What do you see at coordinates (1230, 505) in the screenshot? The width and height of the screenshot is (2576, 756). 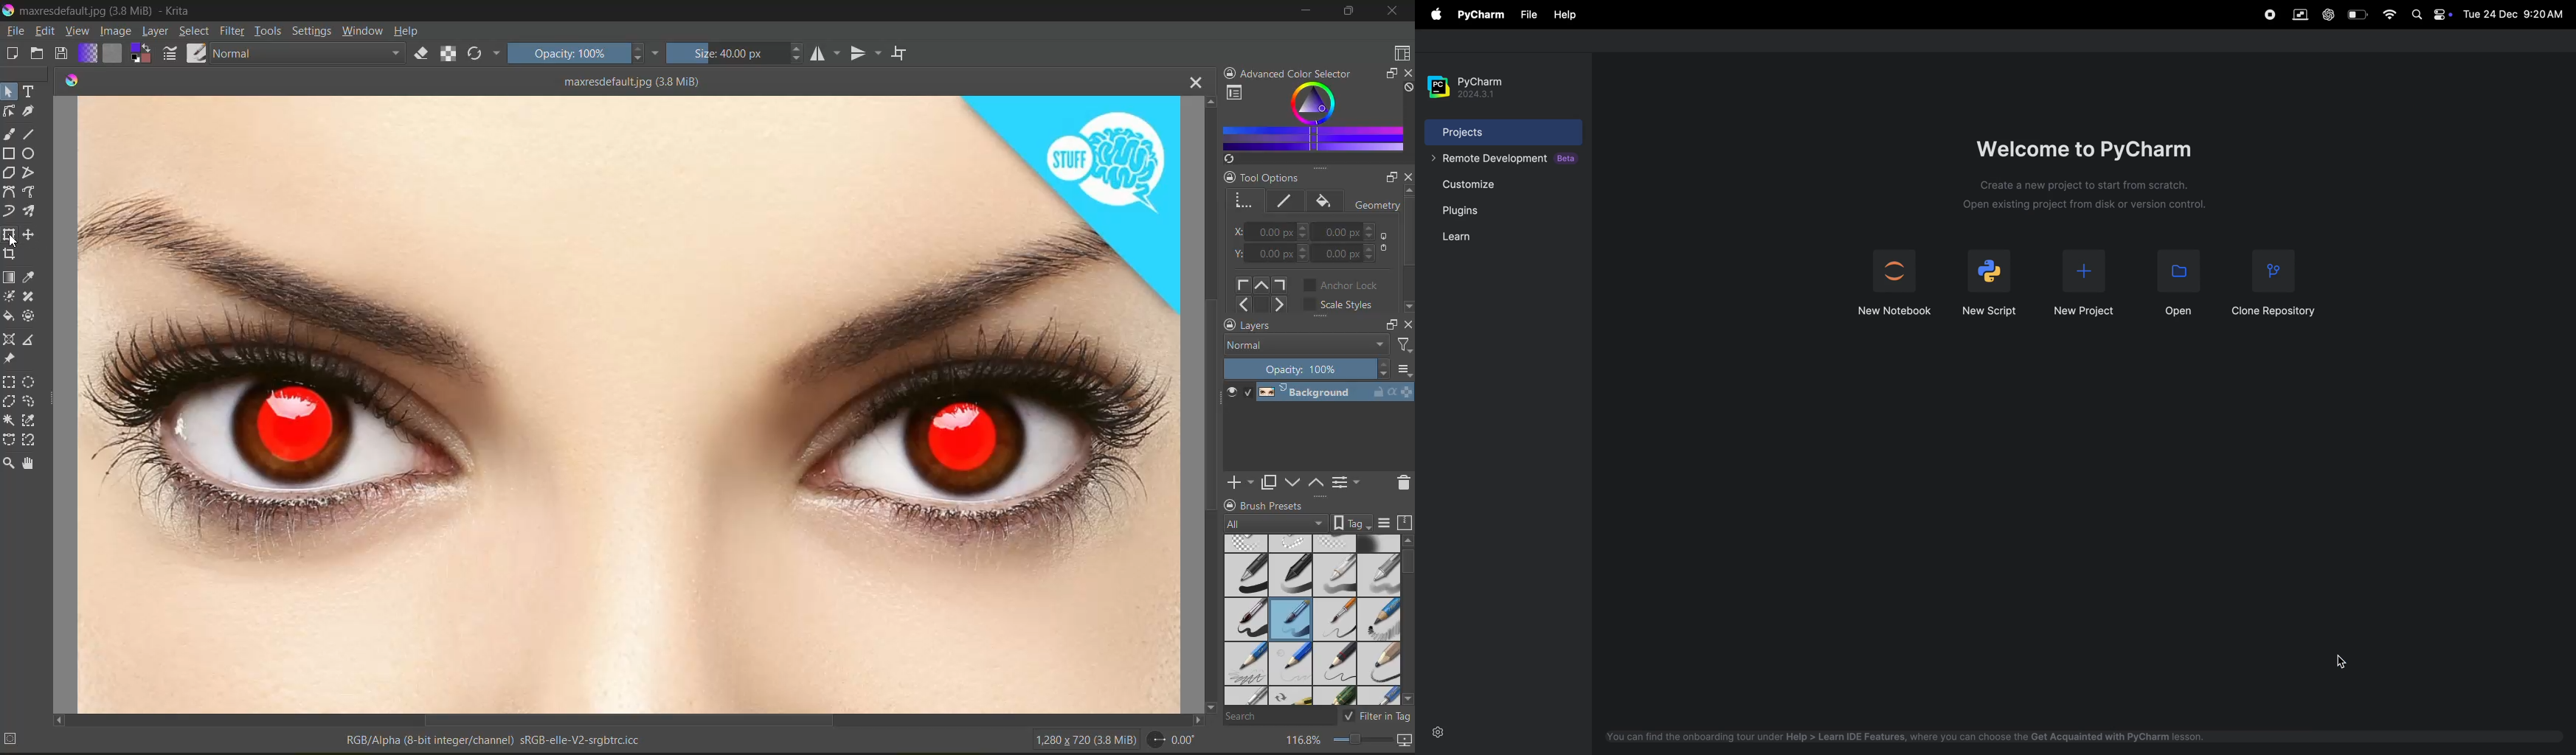 I see `lock docker` at bounding box center [1230, 505].